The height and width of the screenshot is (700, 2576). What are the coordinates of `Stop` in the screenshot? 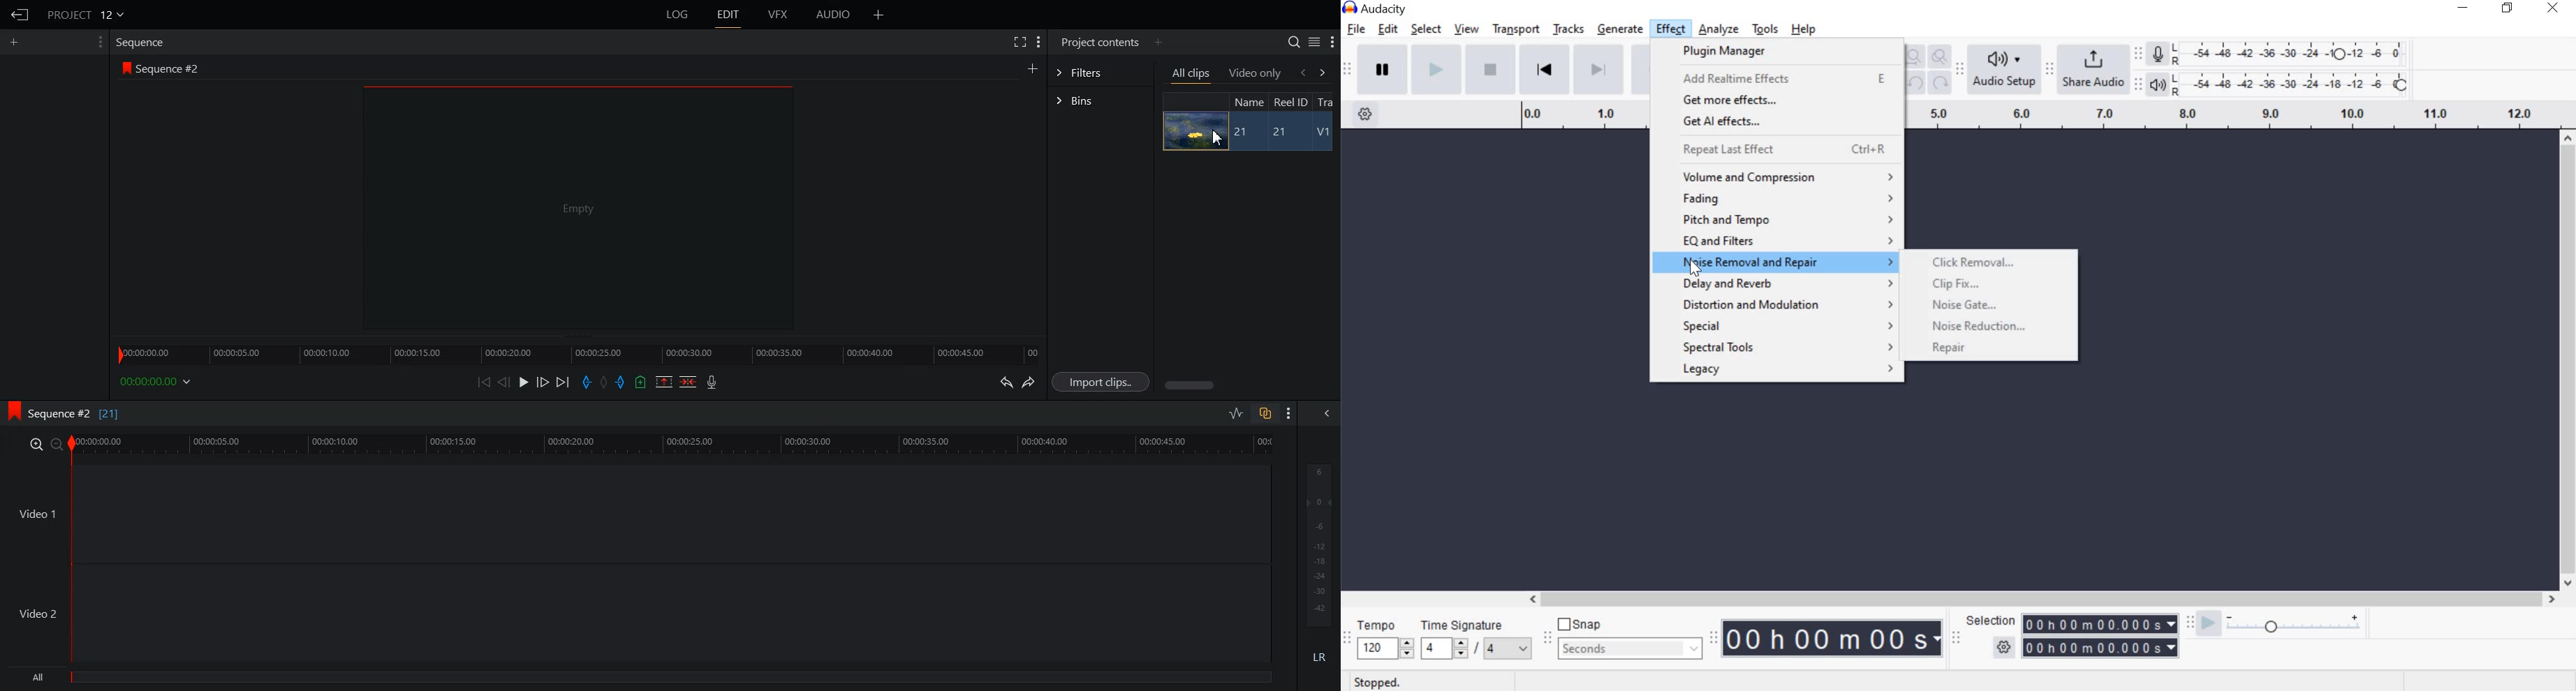 It's located at (1488, 71).